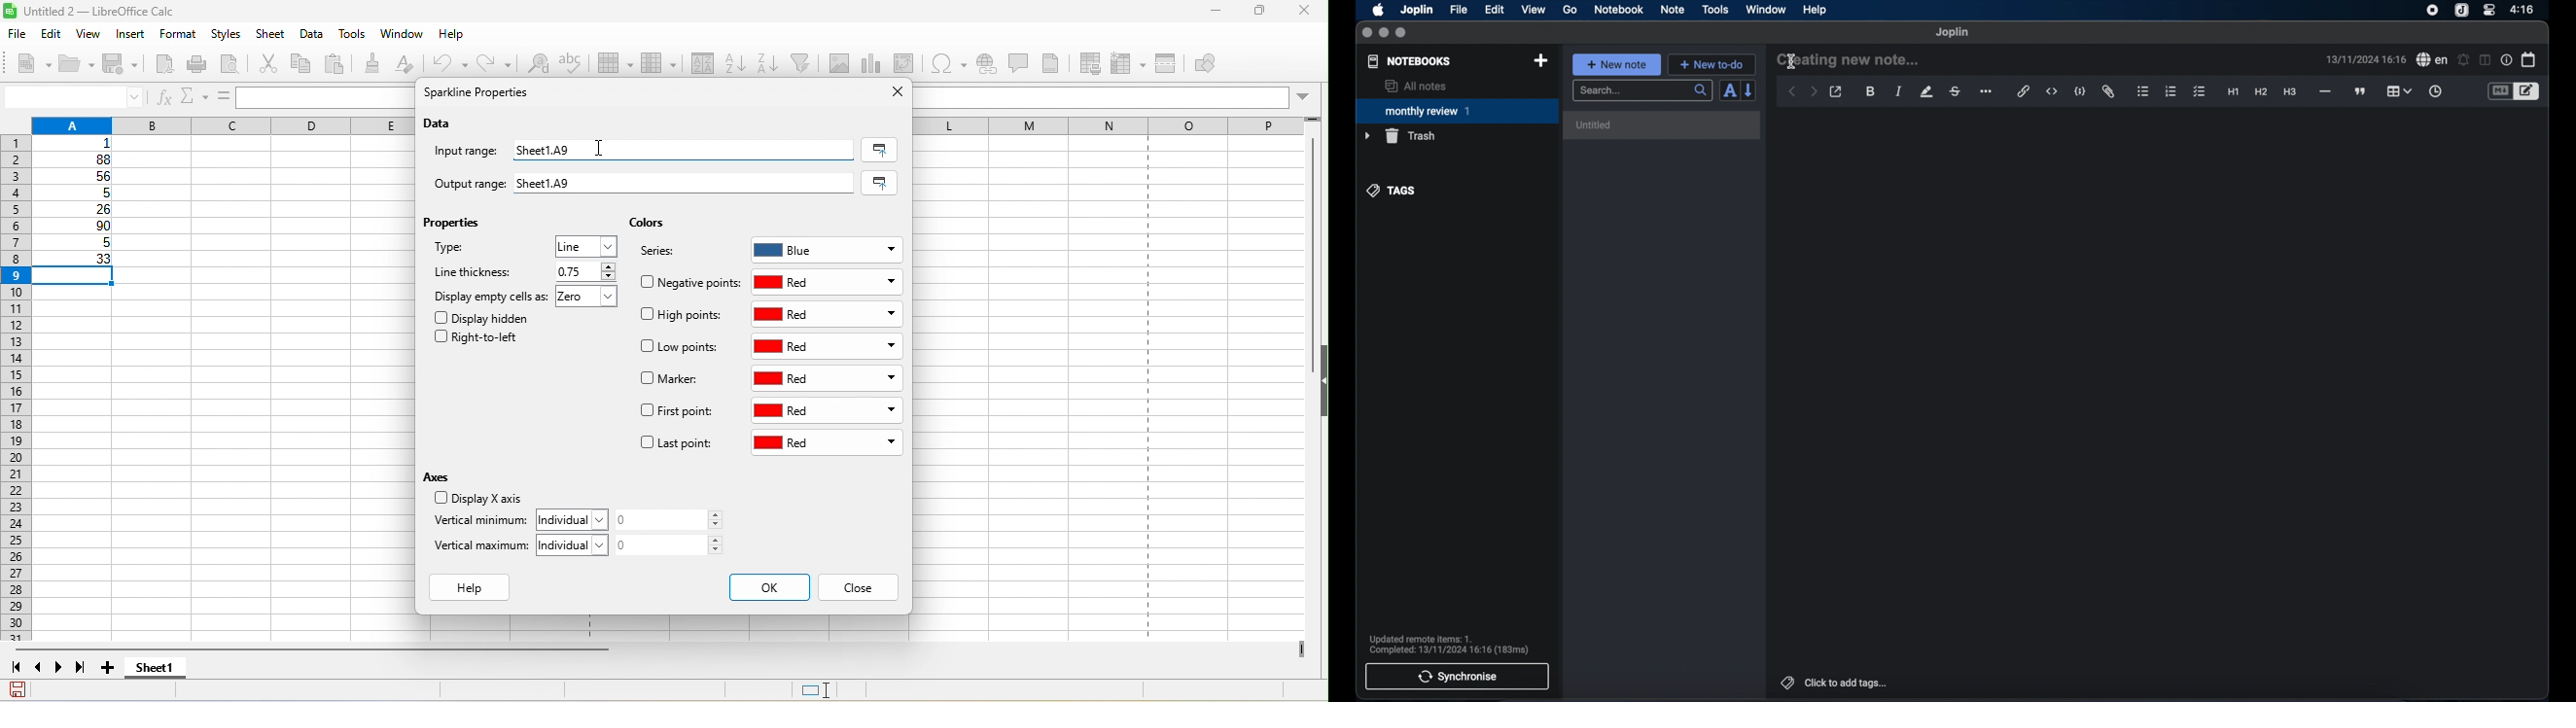  Describe the element at coordinates (1309, 255) in the screenshot. I see `vertical scroll bar` at that location.